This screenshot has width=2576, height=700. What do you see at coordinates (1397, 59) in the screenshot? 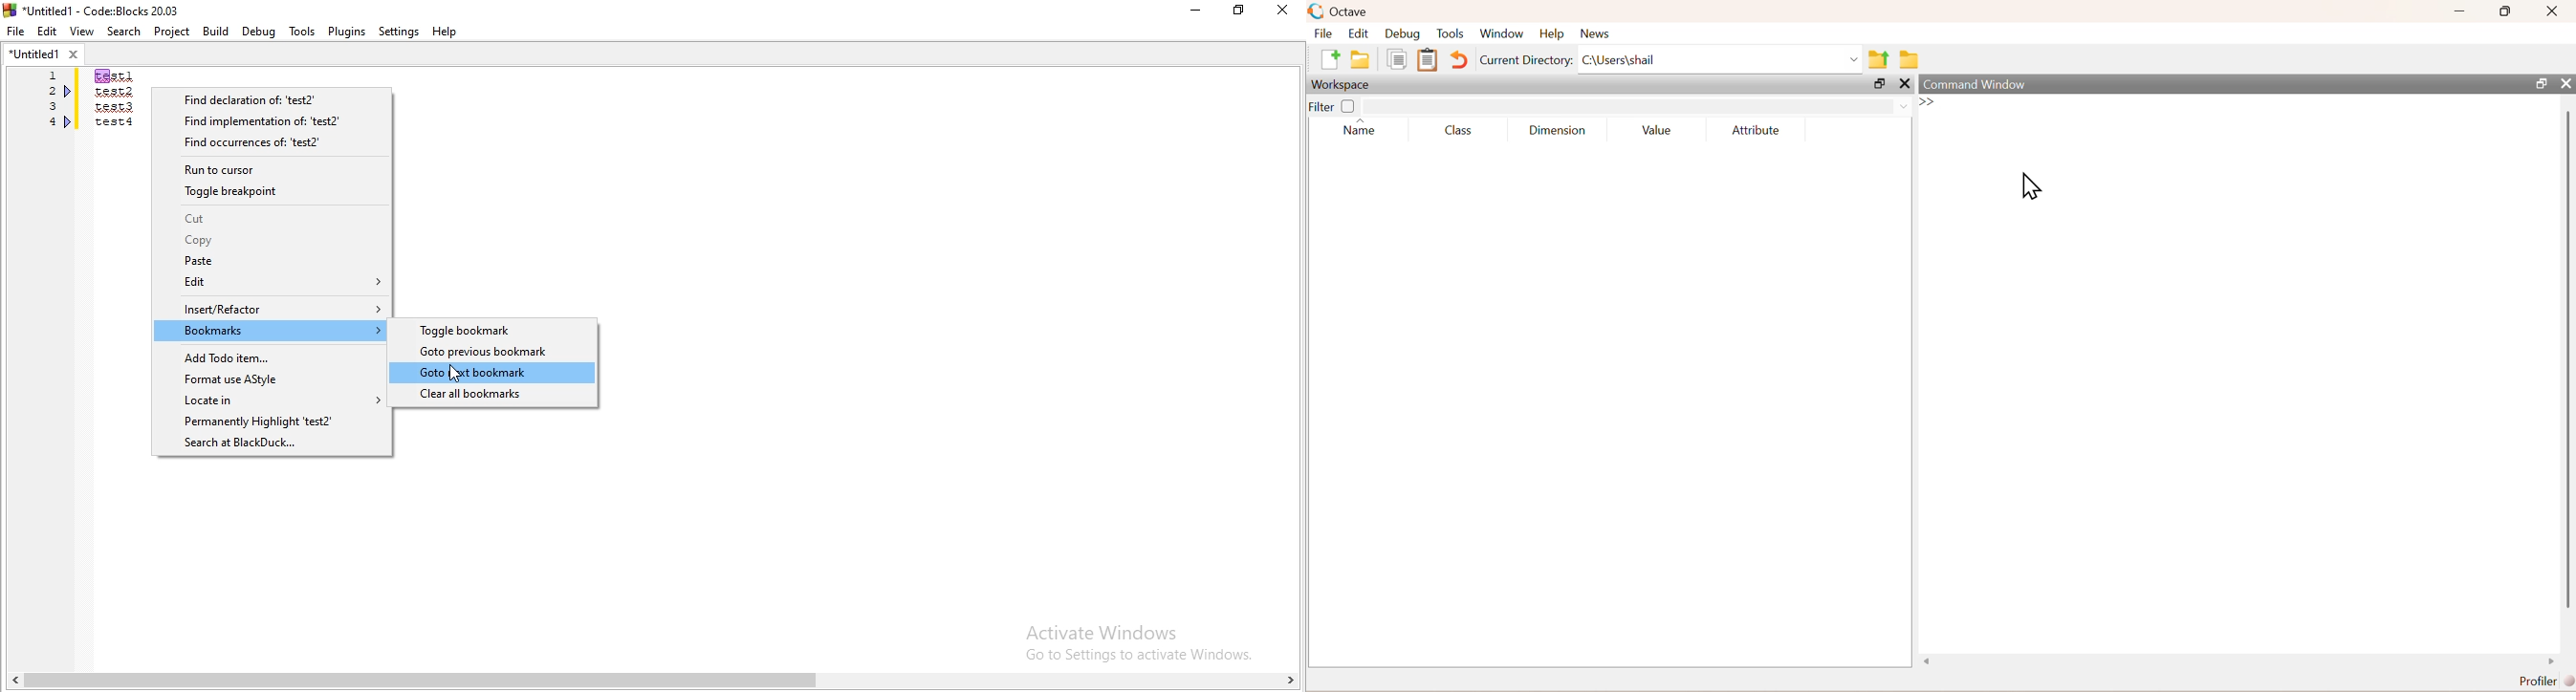
I see `copy` at bounding box center [1397, 59].